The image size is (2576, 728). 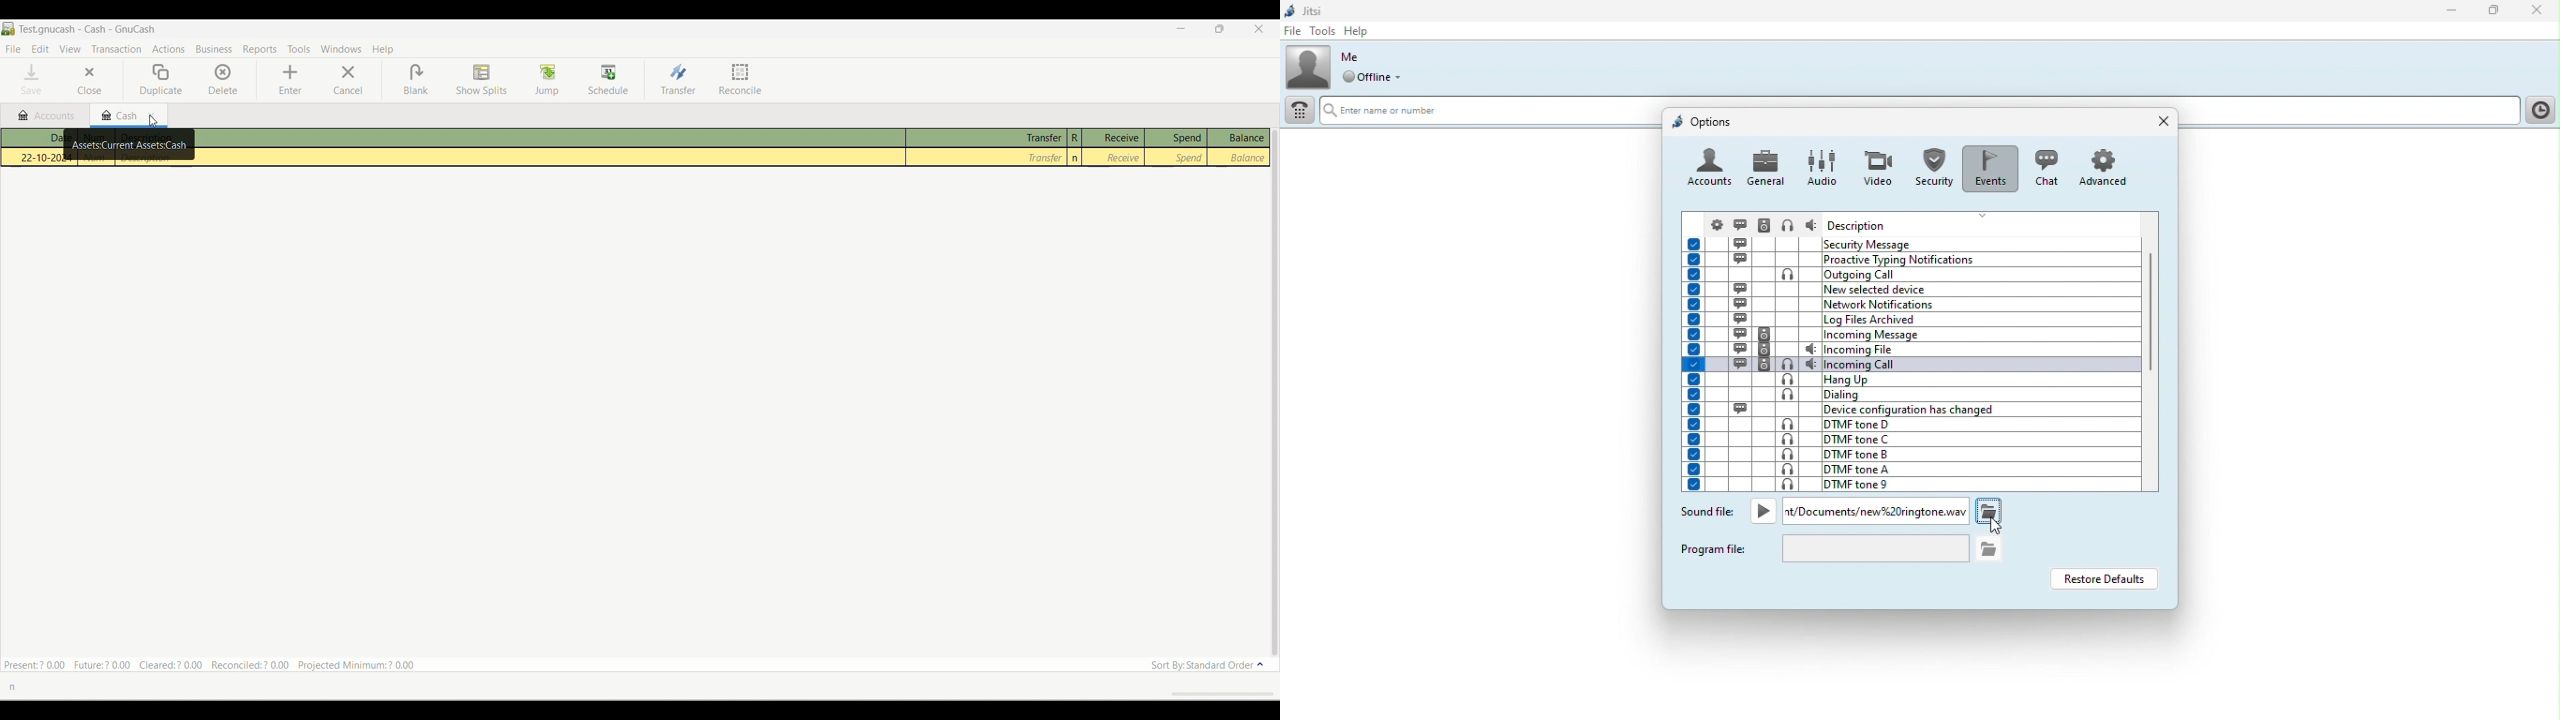 What do you see at coordinates (2044, 166) in the screenshot?
I see `Chat` at bounding box center [2044, 166].